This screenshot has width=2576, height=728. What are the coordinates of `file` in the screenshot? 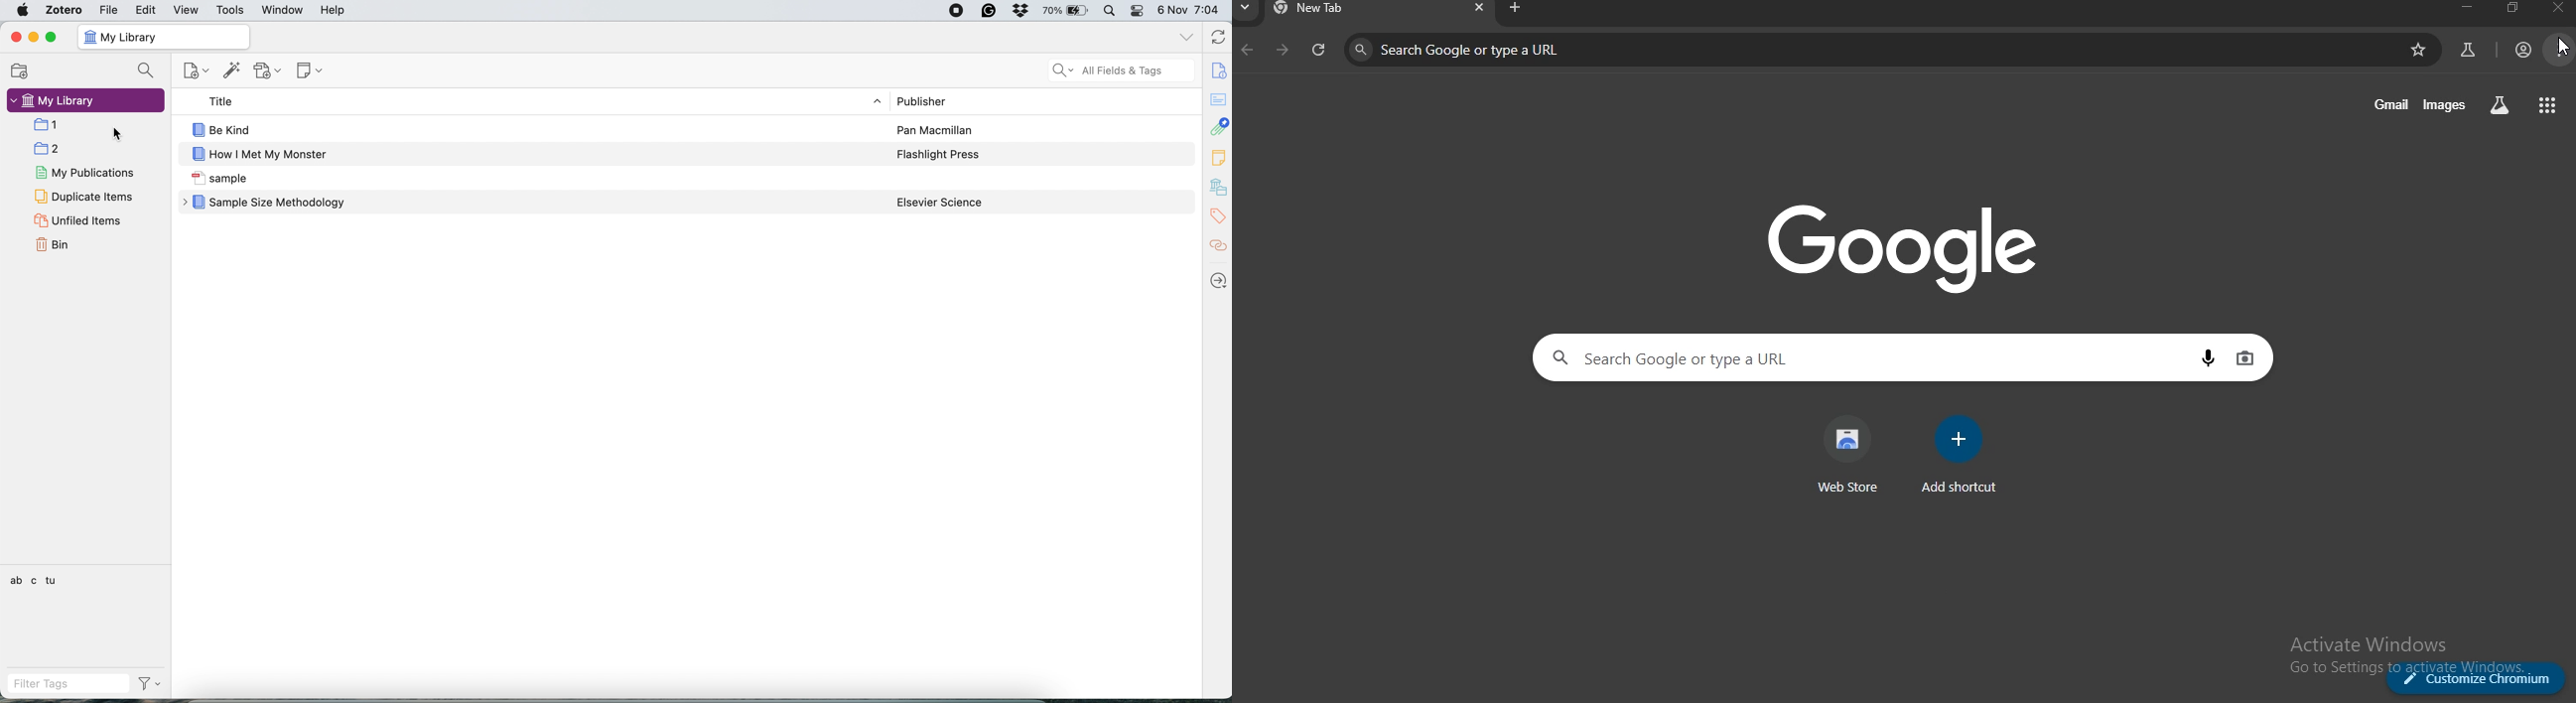 It's located at (113, 11).